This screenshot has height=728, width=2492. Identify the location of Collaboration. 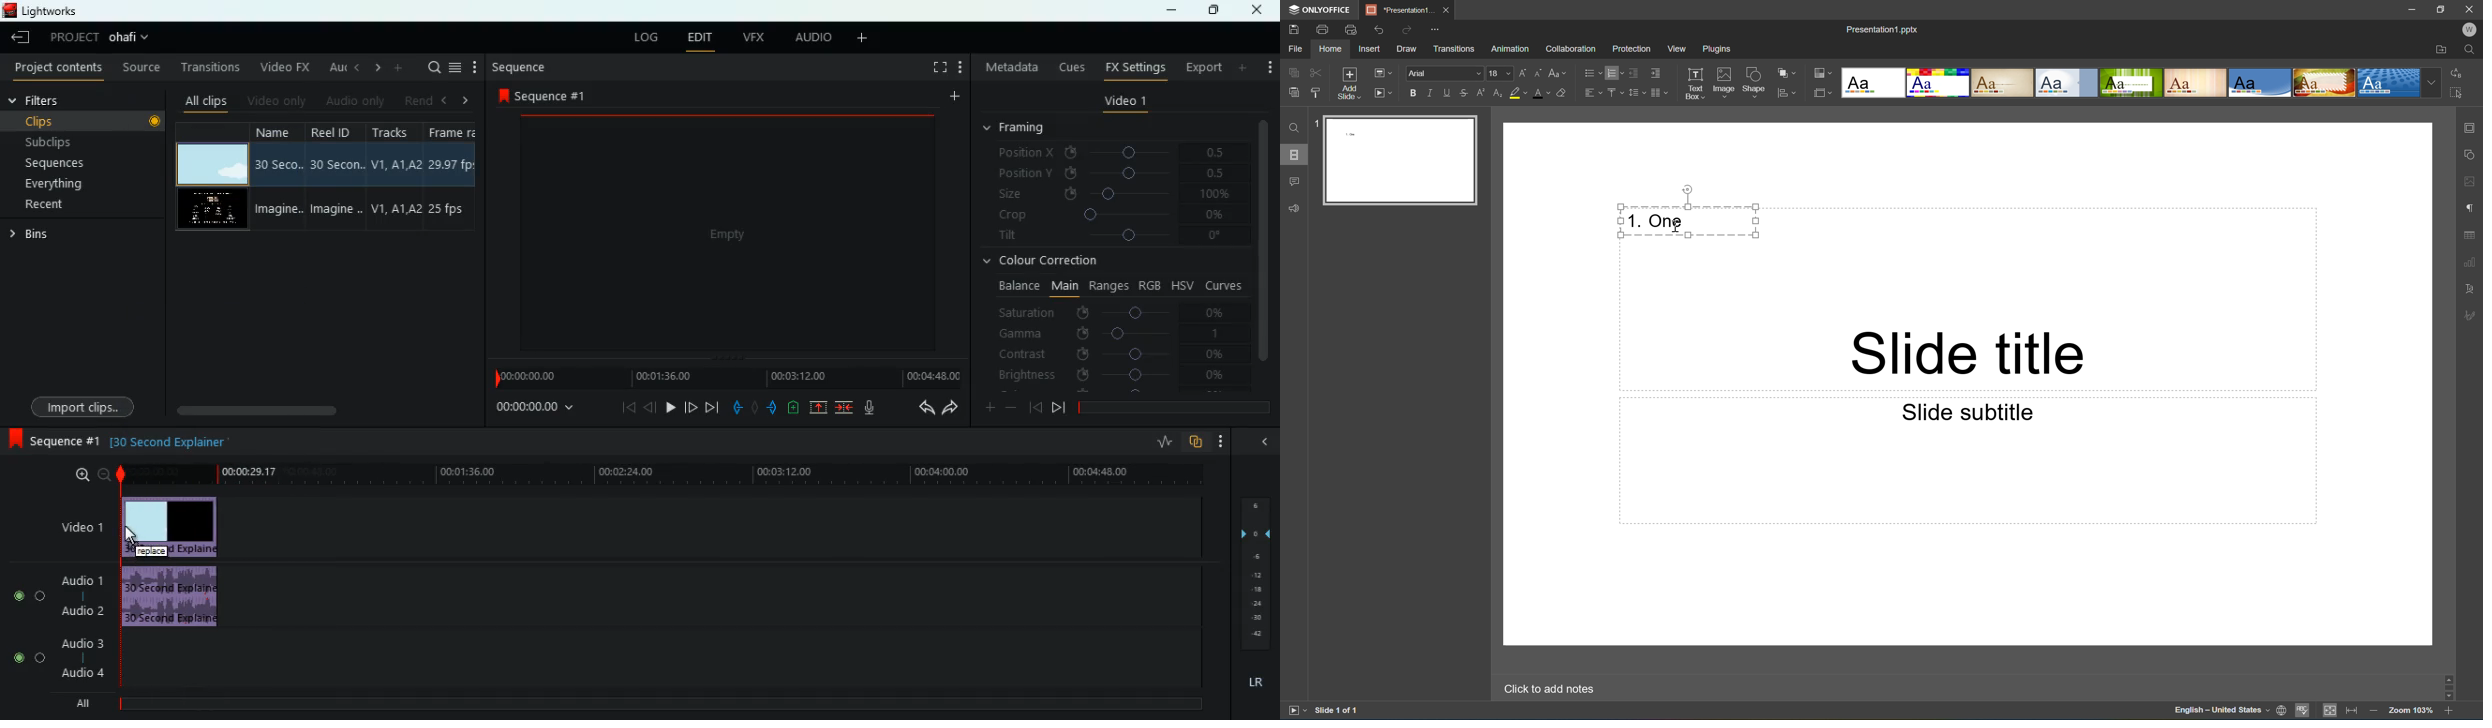
(1573, 49).